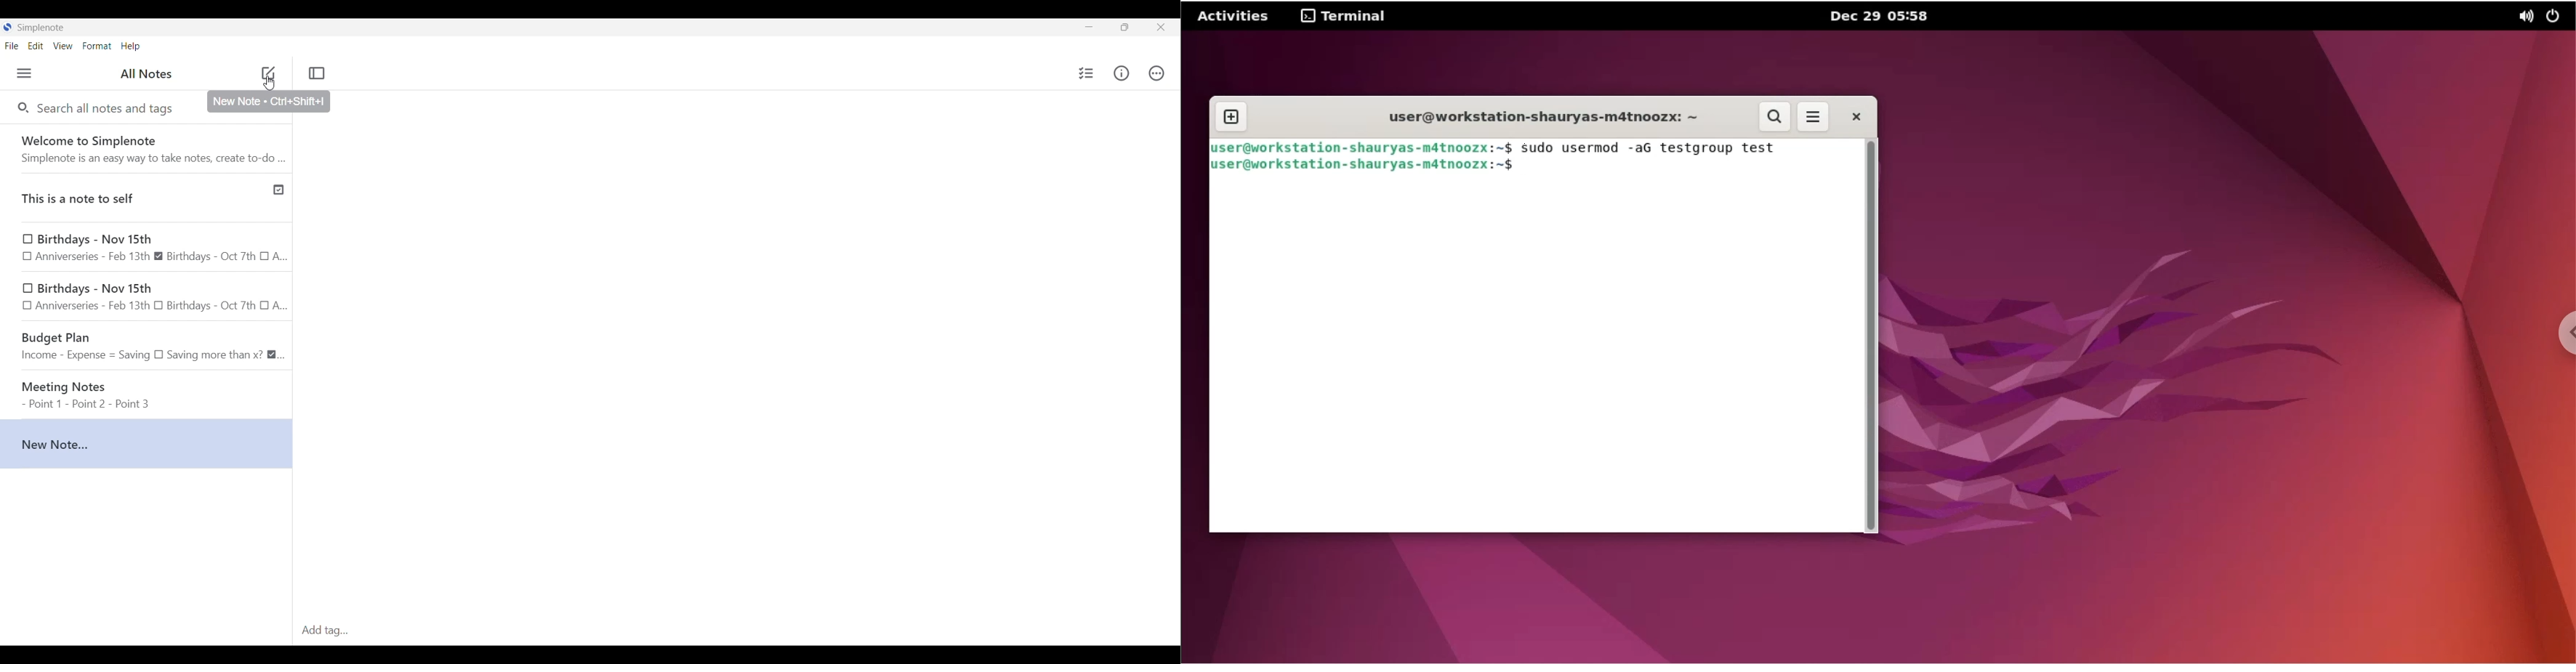 The height and width of the screenshot is (672, 2576). I want to click on more options, so click(1814, 118).